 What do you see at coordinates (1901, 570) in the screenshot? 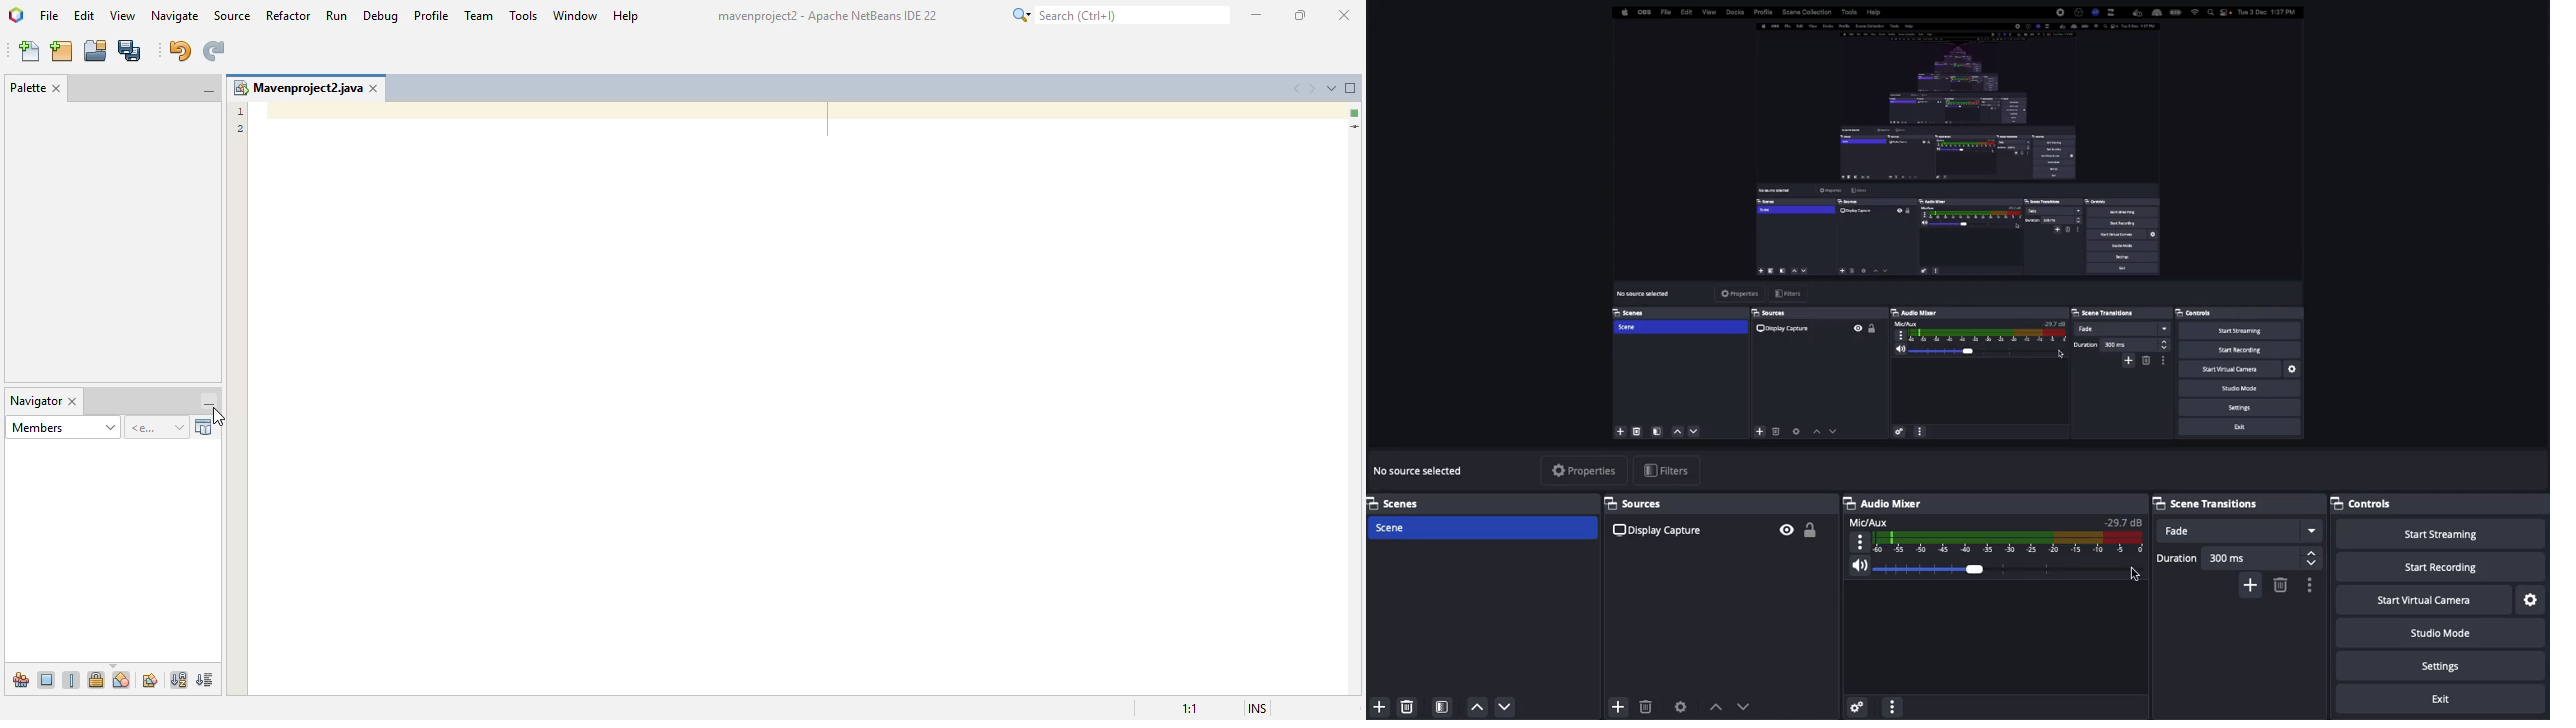
I see `Volume` at bounding box center [1901, 570].